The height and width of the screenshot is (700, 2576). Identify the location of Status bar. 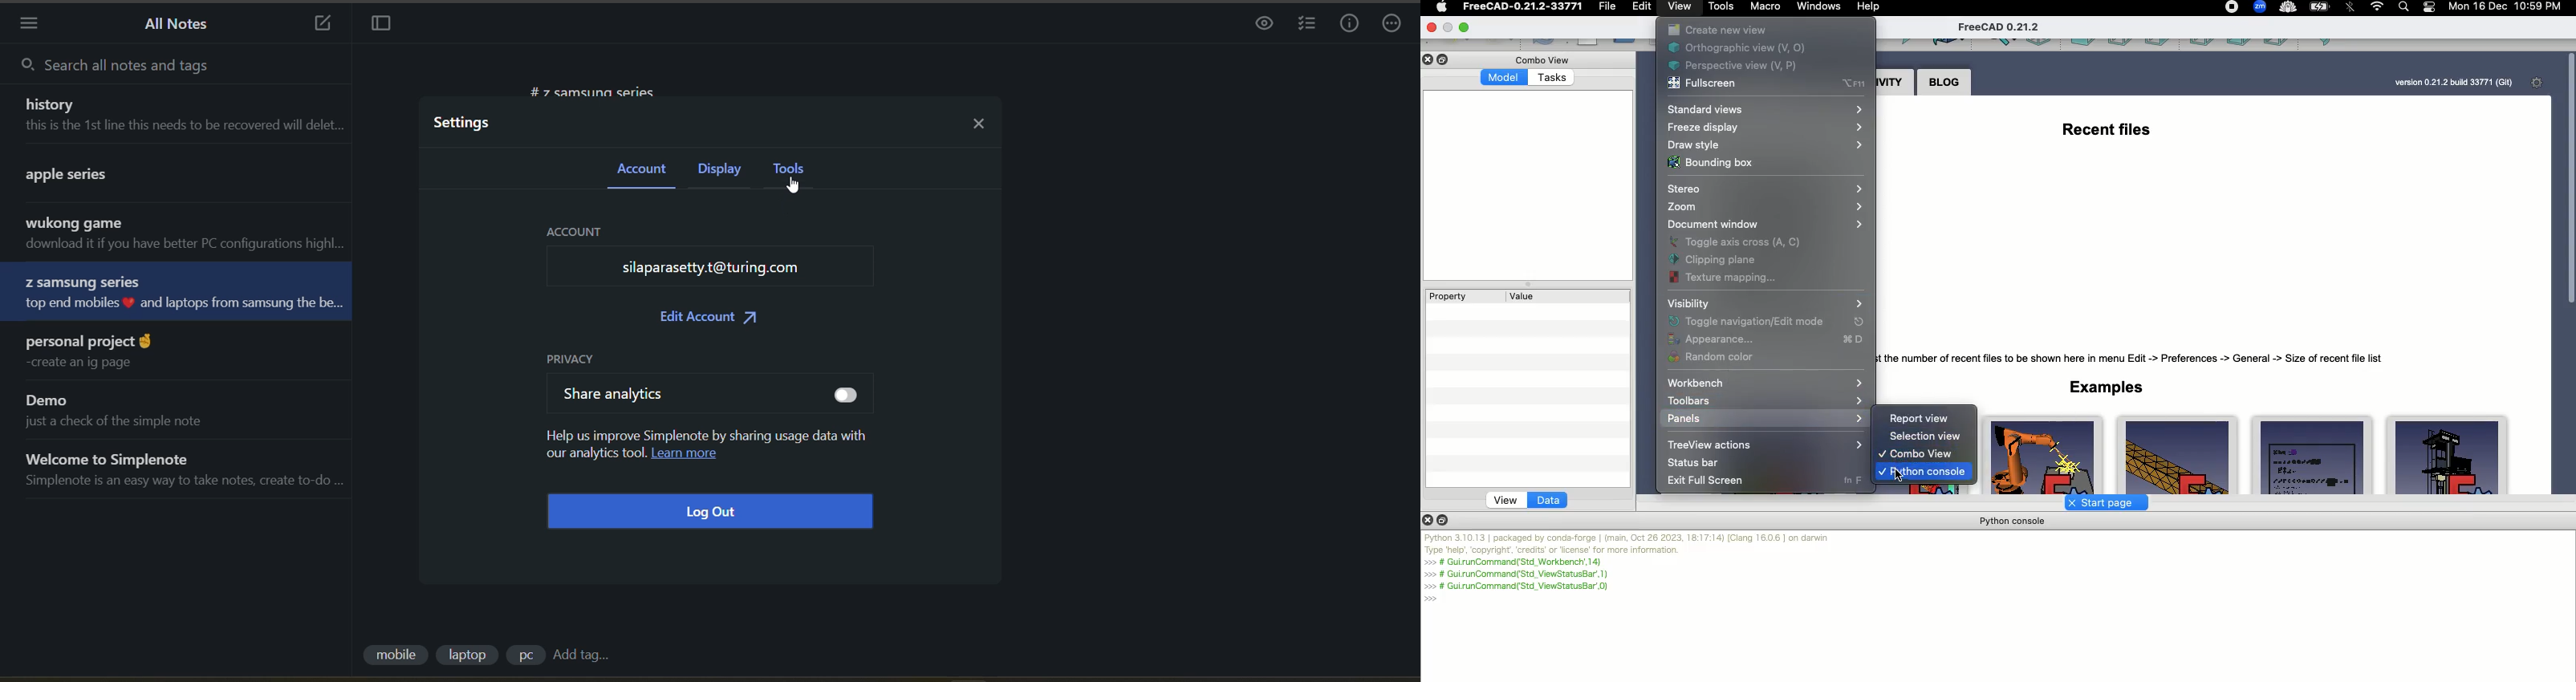
(1693, 463).